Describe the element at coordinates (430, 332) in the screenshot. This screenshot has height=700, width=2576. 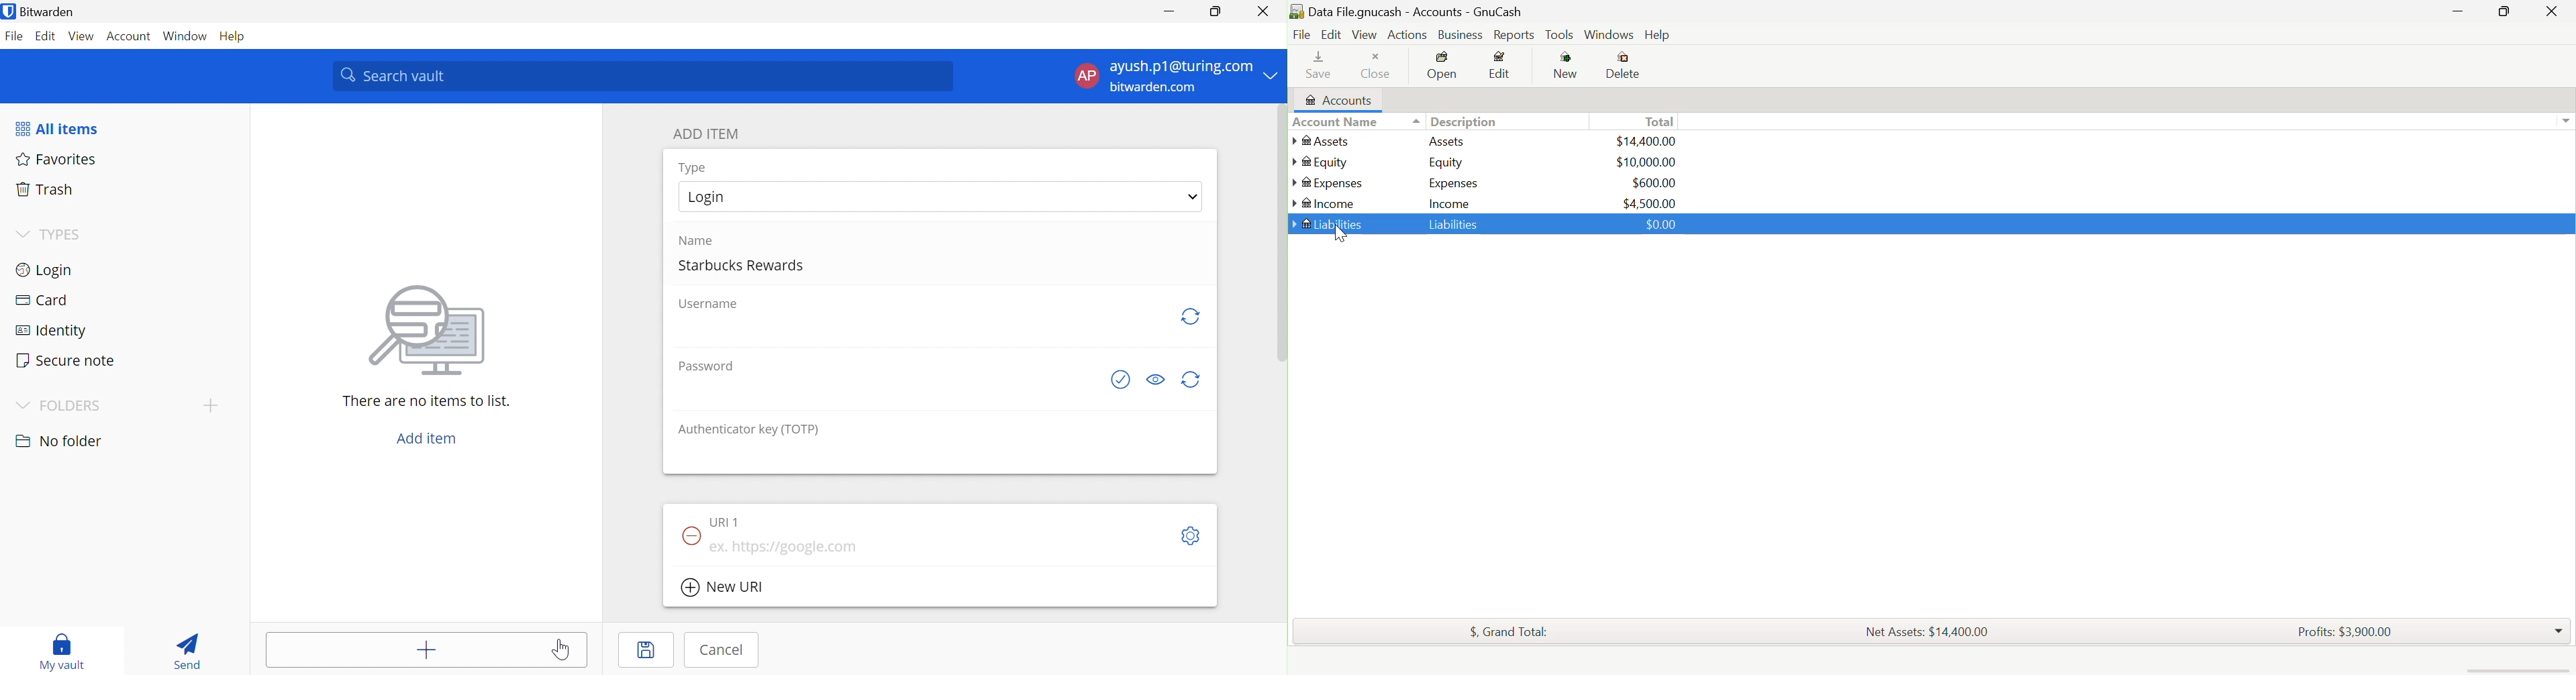
I see `Image` at that location.